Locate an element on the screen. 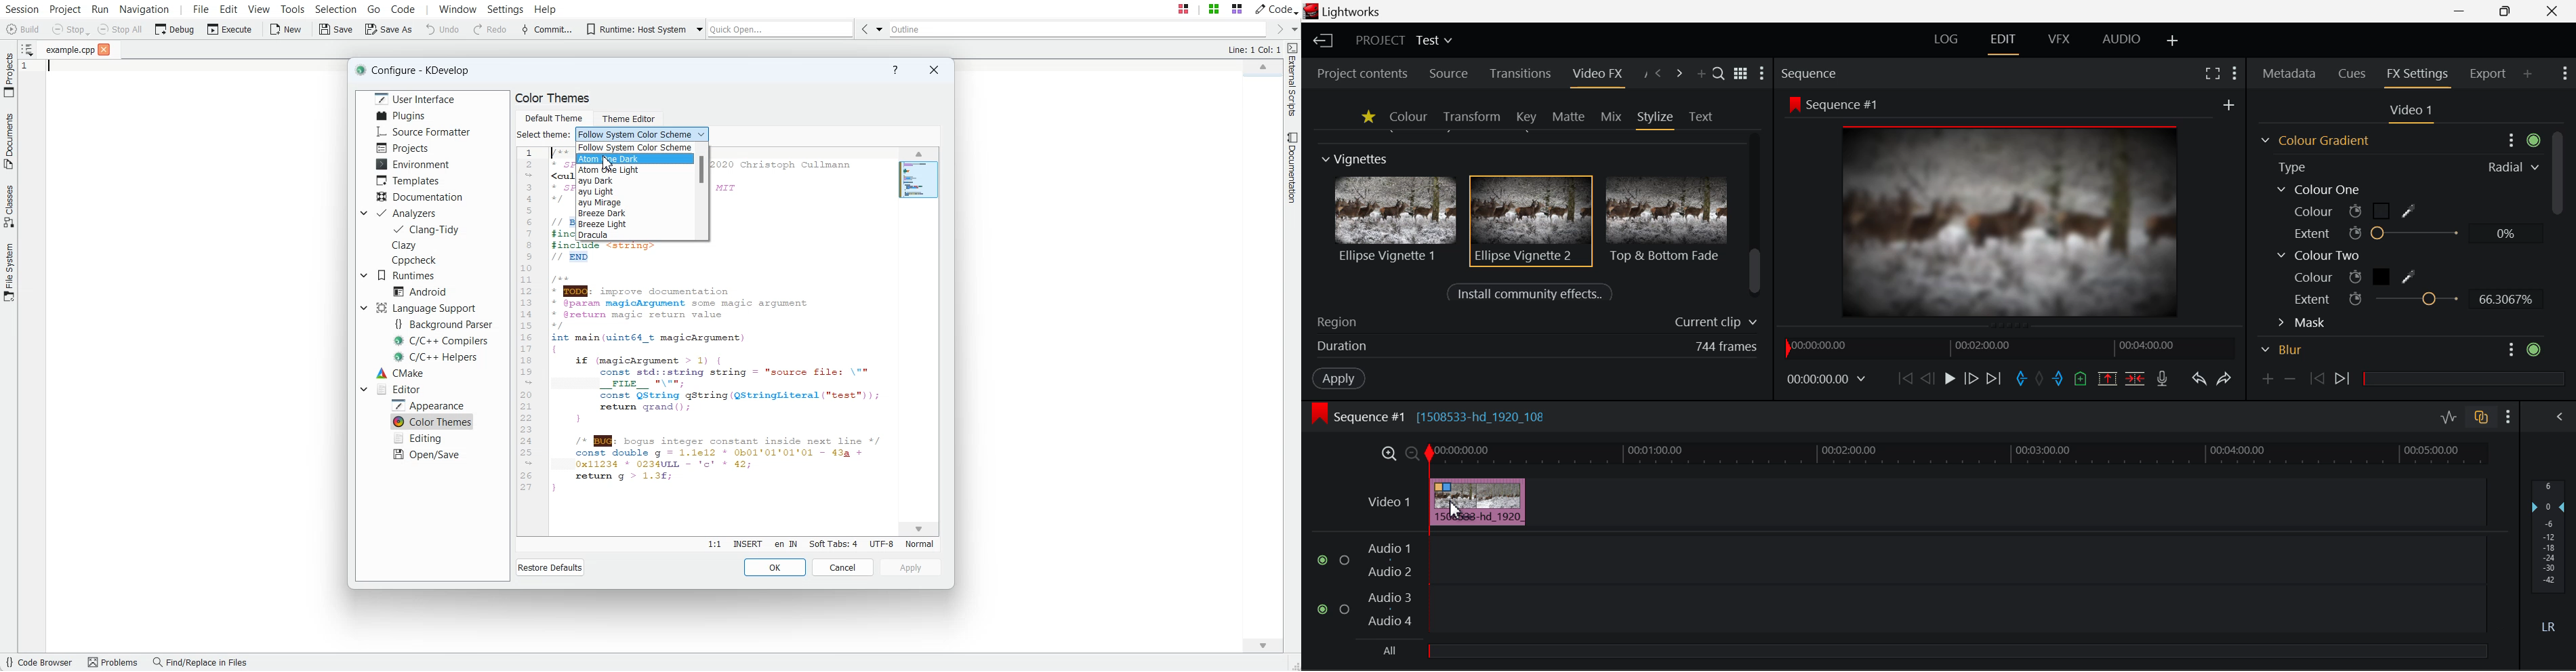  Edit Layout Open is located at coordinates (2006, 41).